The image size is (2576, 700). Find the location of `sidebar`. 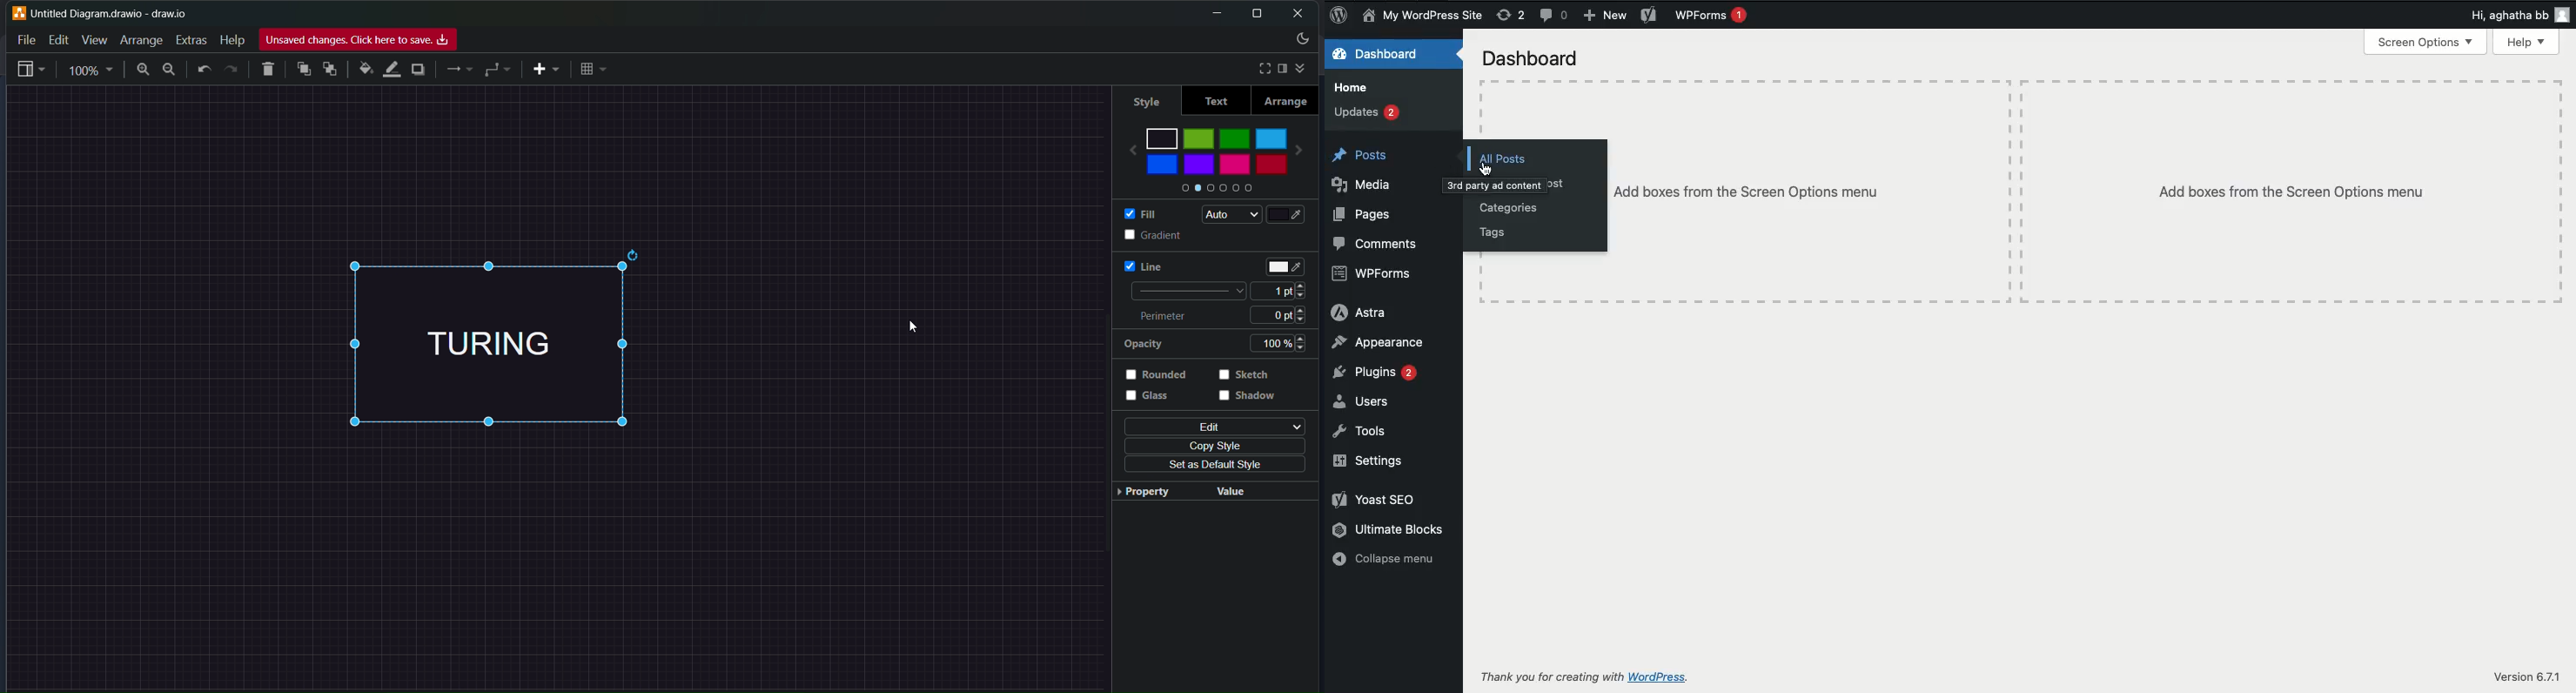

sidebar is located at coordinates (1282, 68).